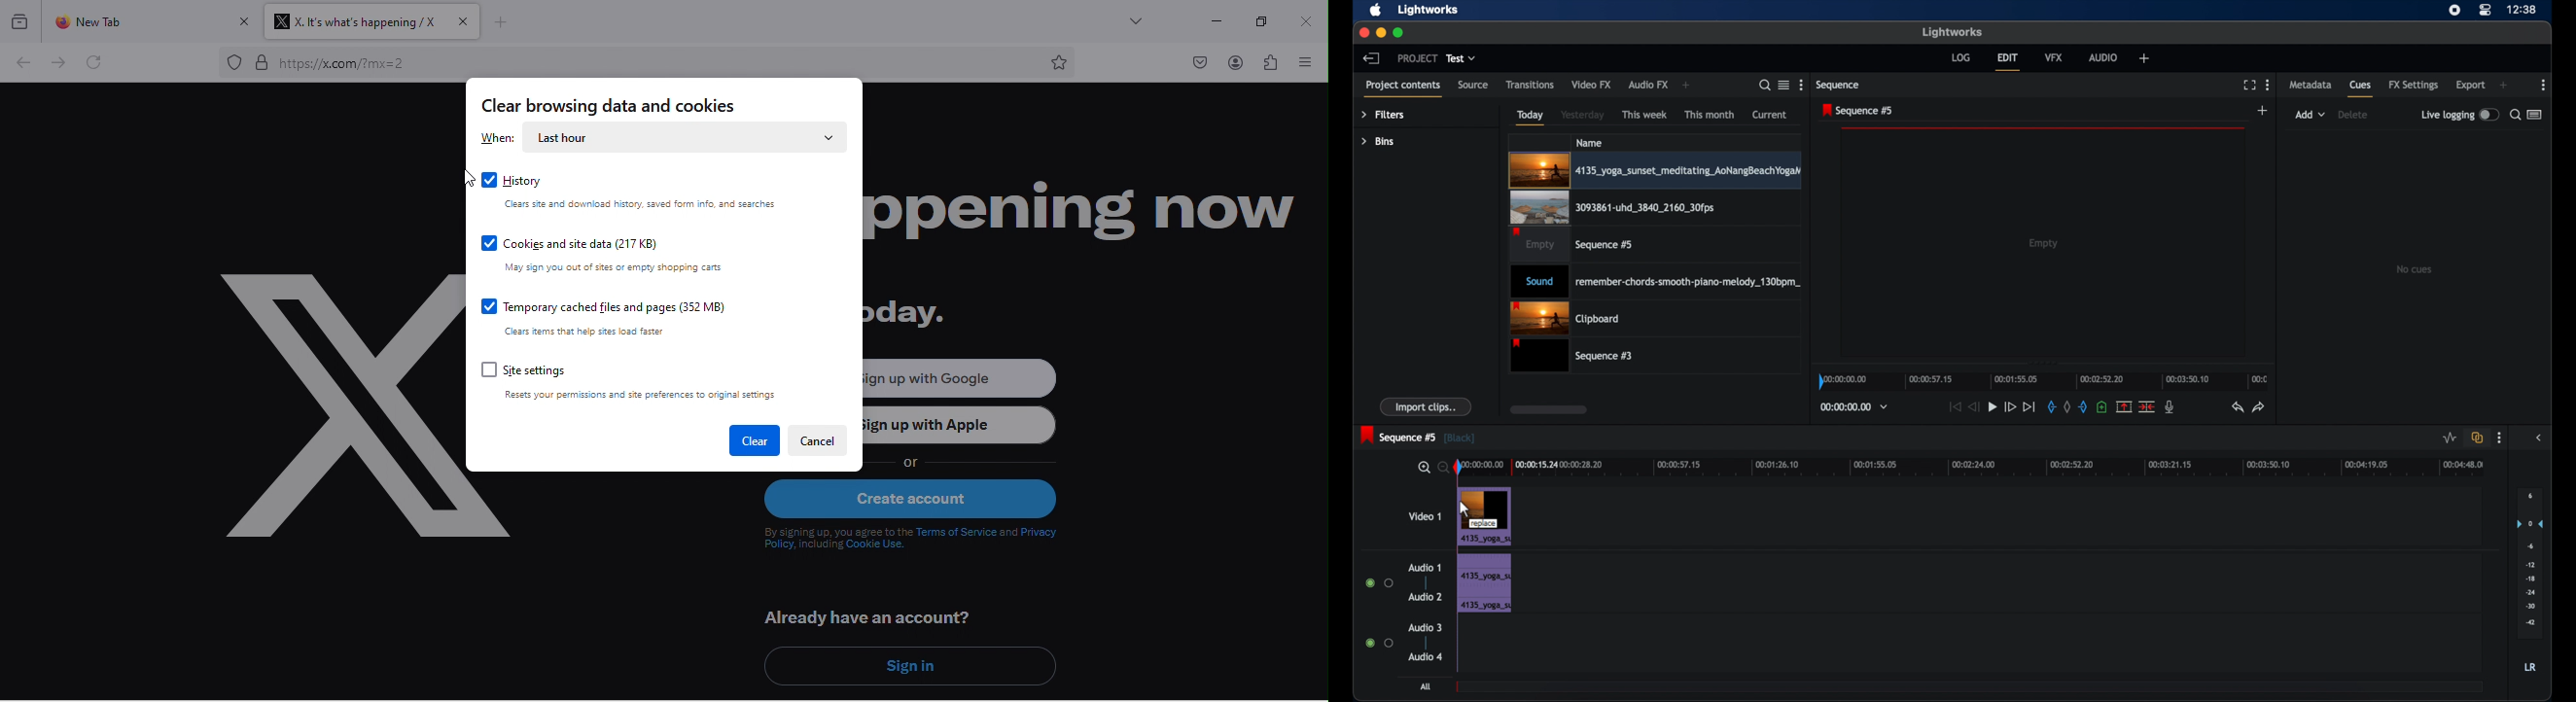 Image resolution: width=2576 pixels, height=728 pixels. What do you see at coordinates (1095, 208) in the screenshot?
I see `happening now` at bounding box center [1095, 208].